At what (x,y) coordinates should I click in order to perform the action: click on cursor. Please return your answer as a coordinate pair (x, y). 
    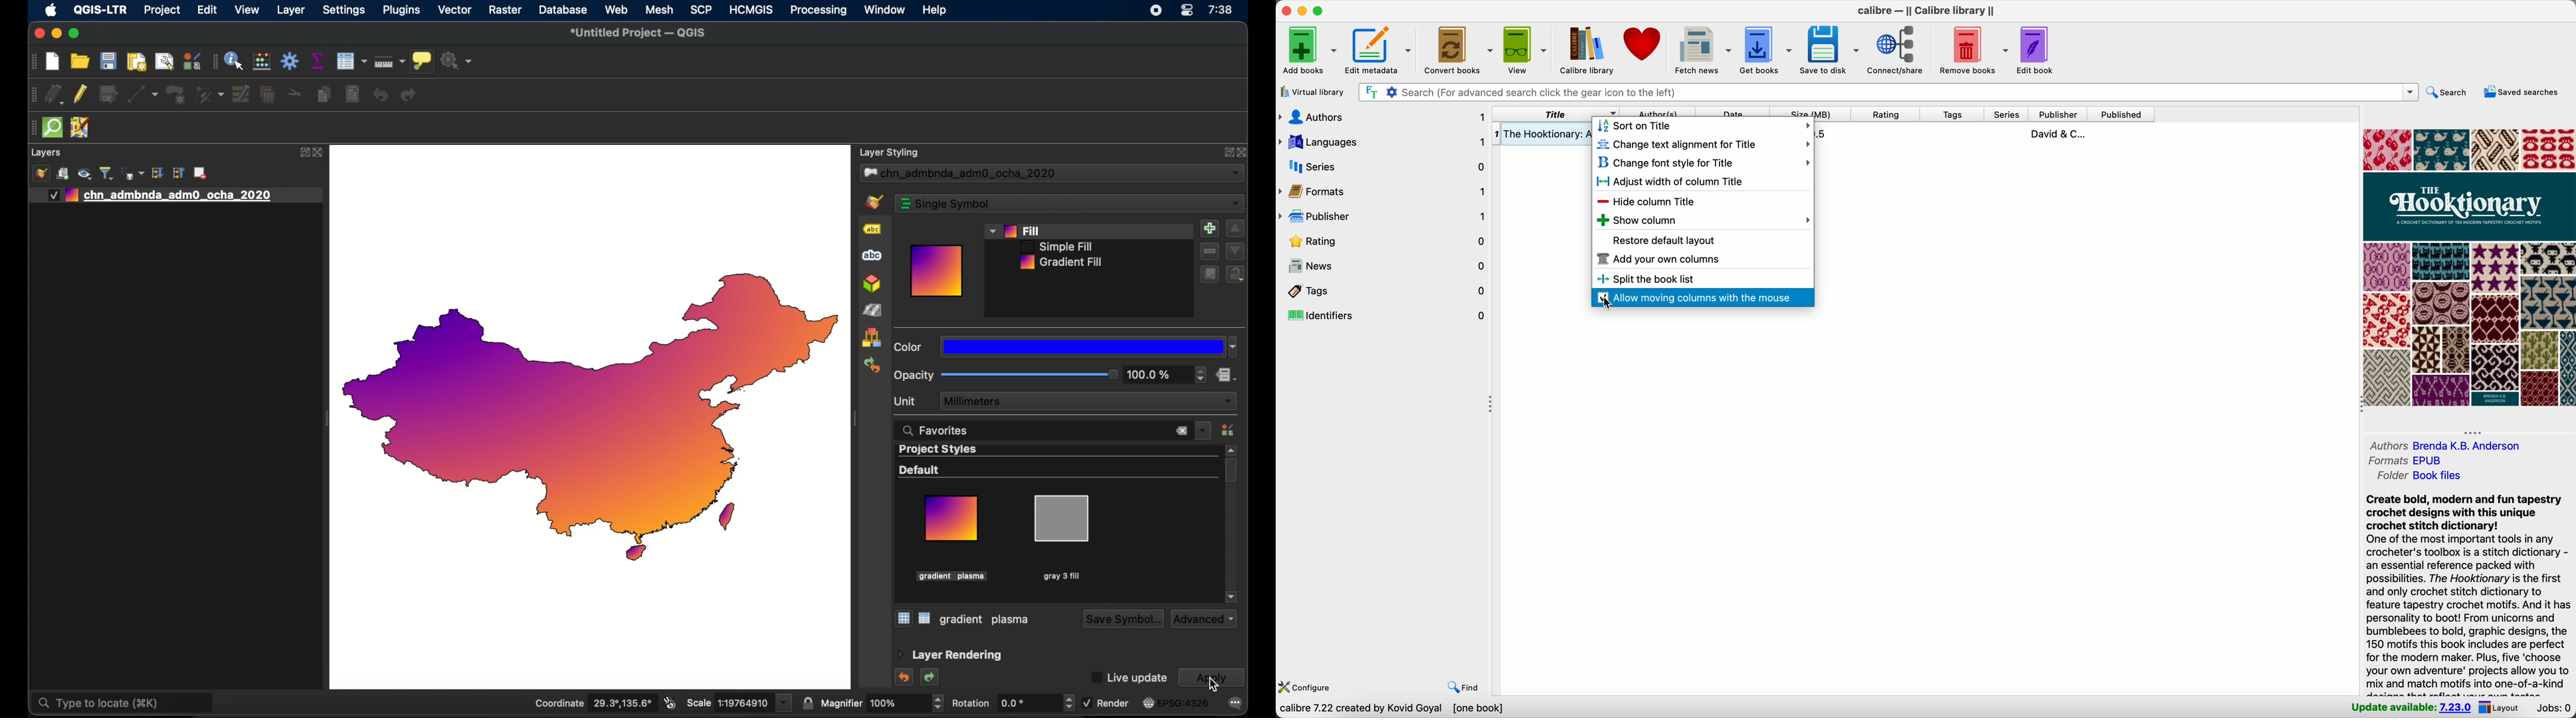
    Looking at the image, I should click on (1215, 684).